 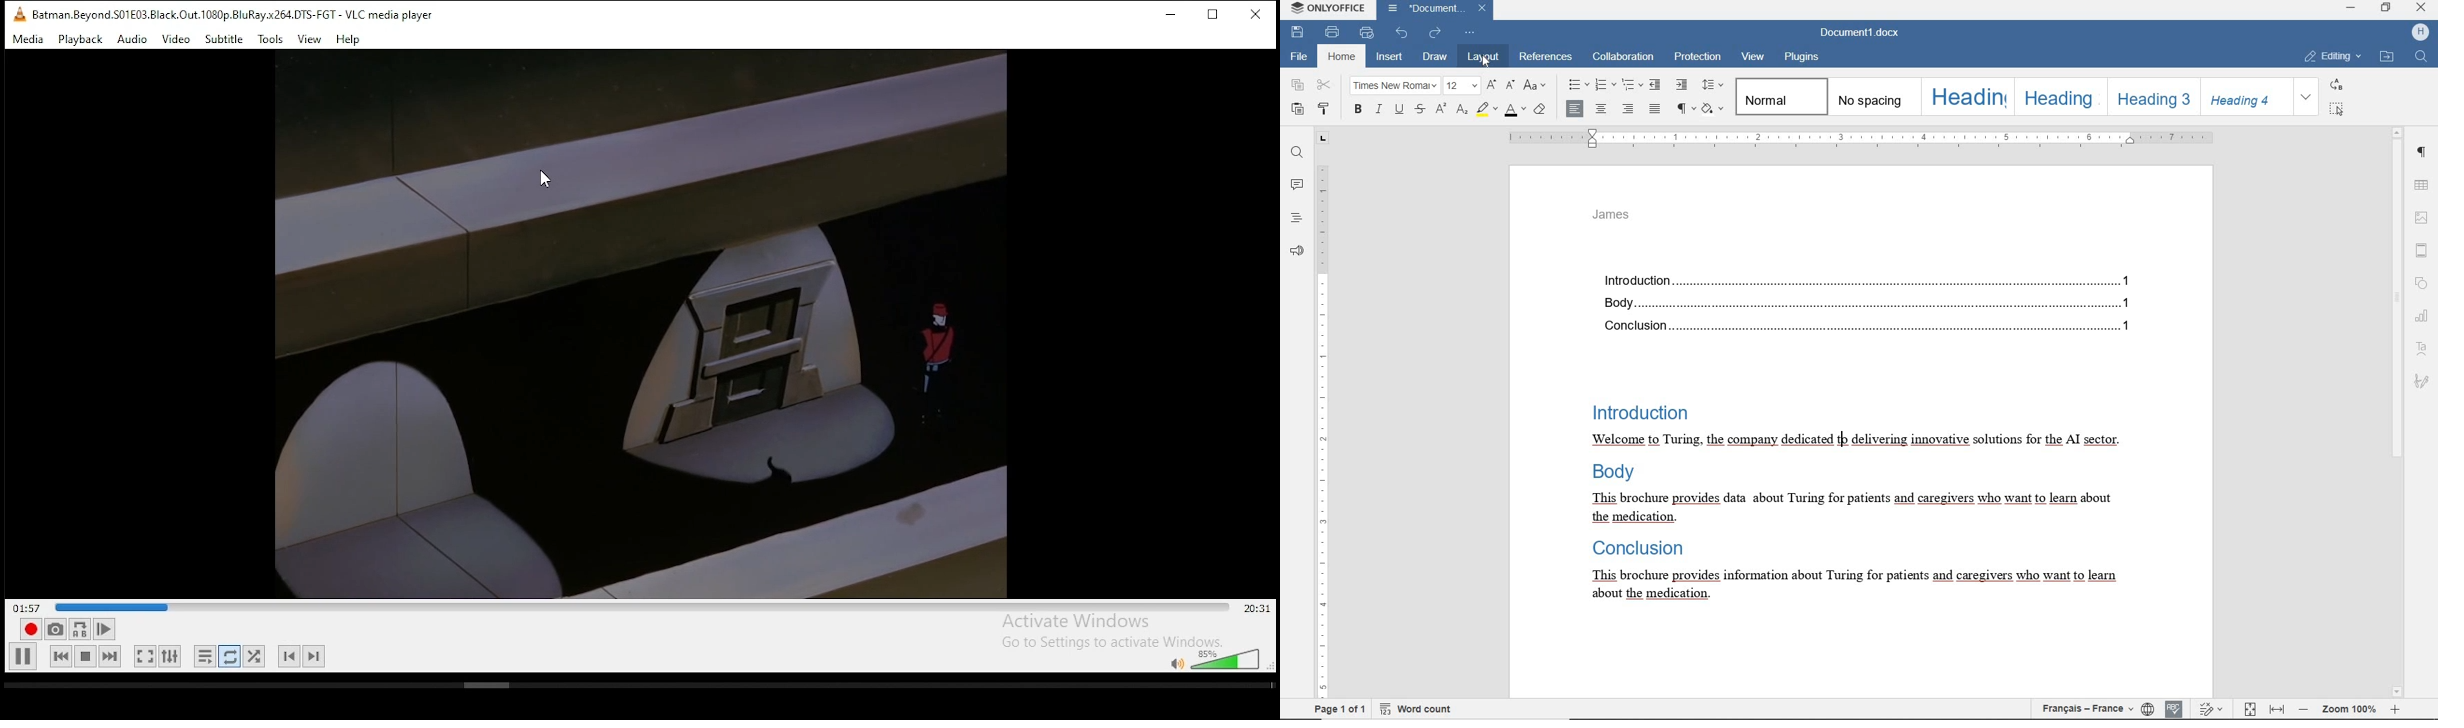 What do you see at coordinates (2334, 57) in the screenshot?
I see `EDITING` at bounding box center [2334, 57].